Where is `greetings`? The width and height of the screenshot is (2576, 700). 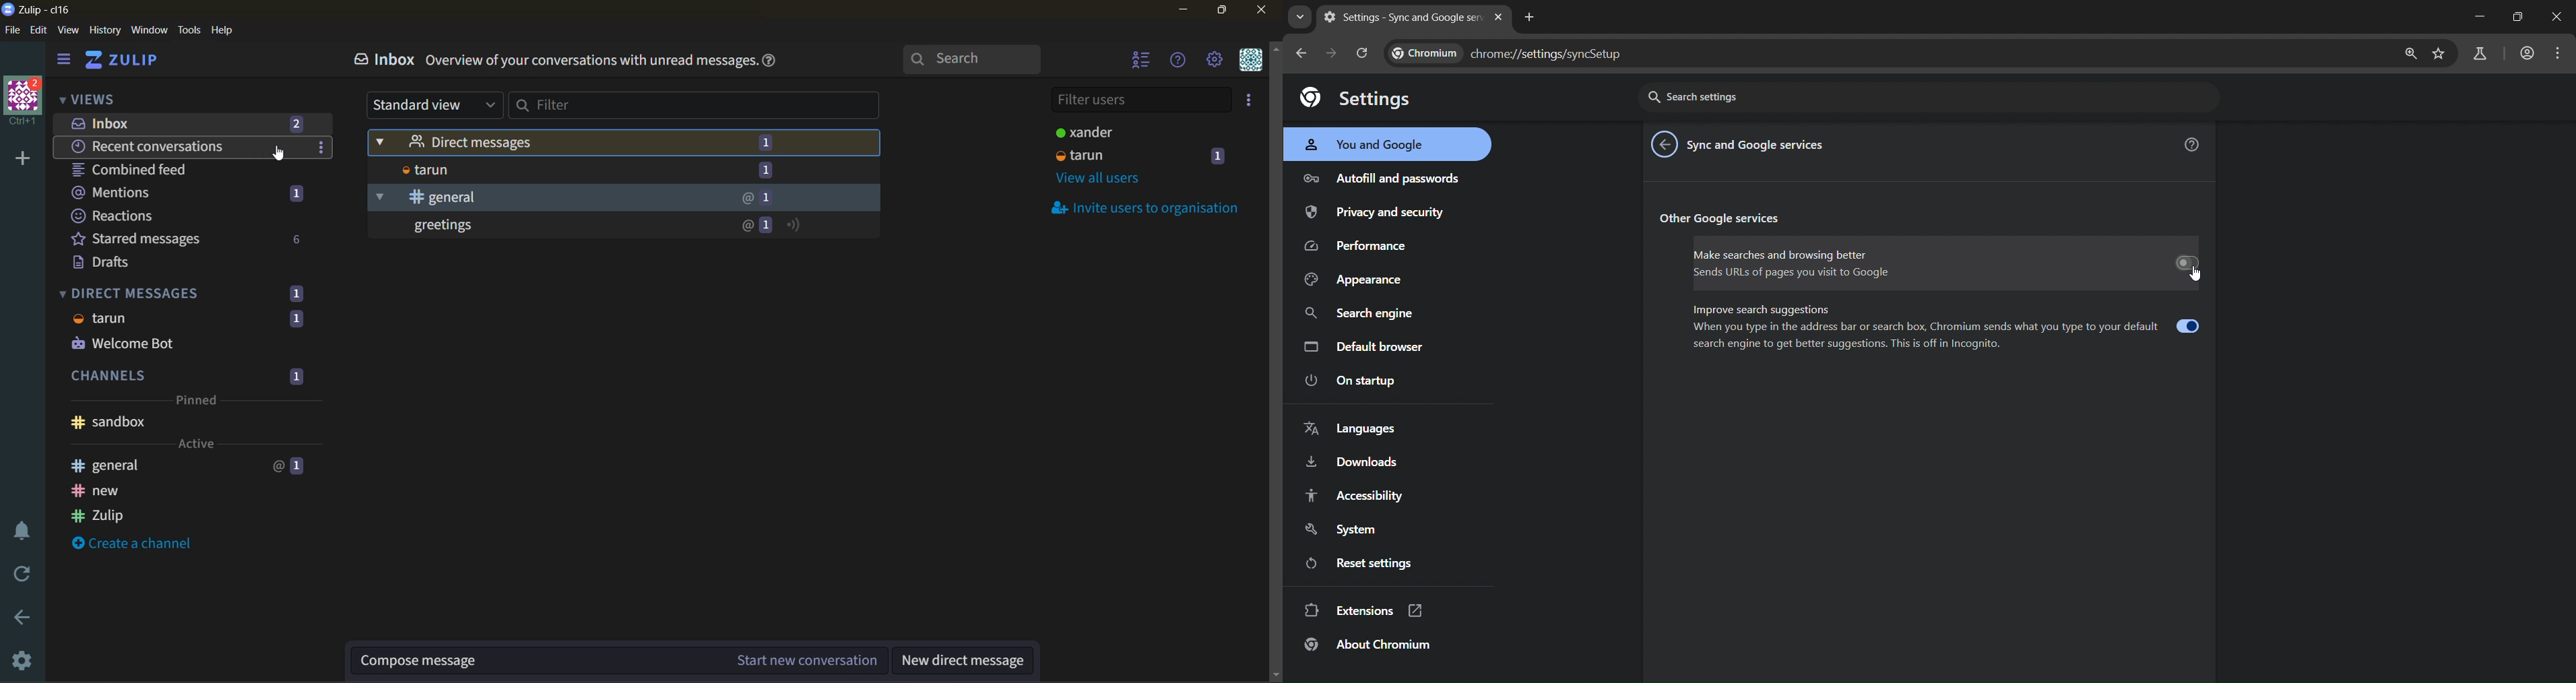
greetings is located at coordinates (552, 227).